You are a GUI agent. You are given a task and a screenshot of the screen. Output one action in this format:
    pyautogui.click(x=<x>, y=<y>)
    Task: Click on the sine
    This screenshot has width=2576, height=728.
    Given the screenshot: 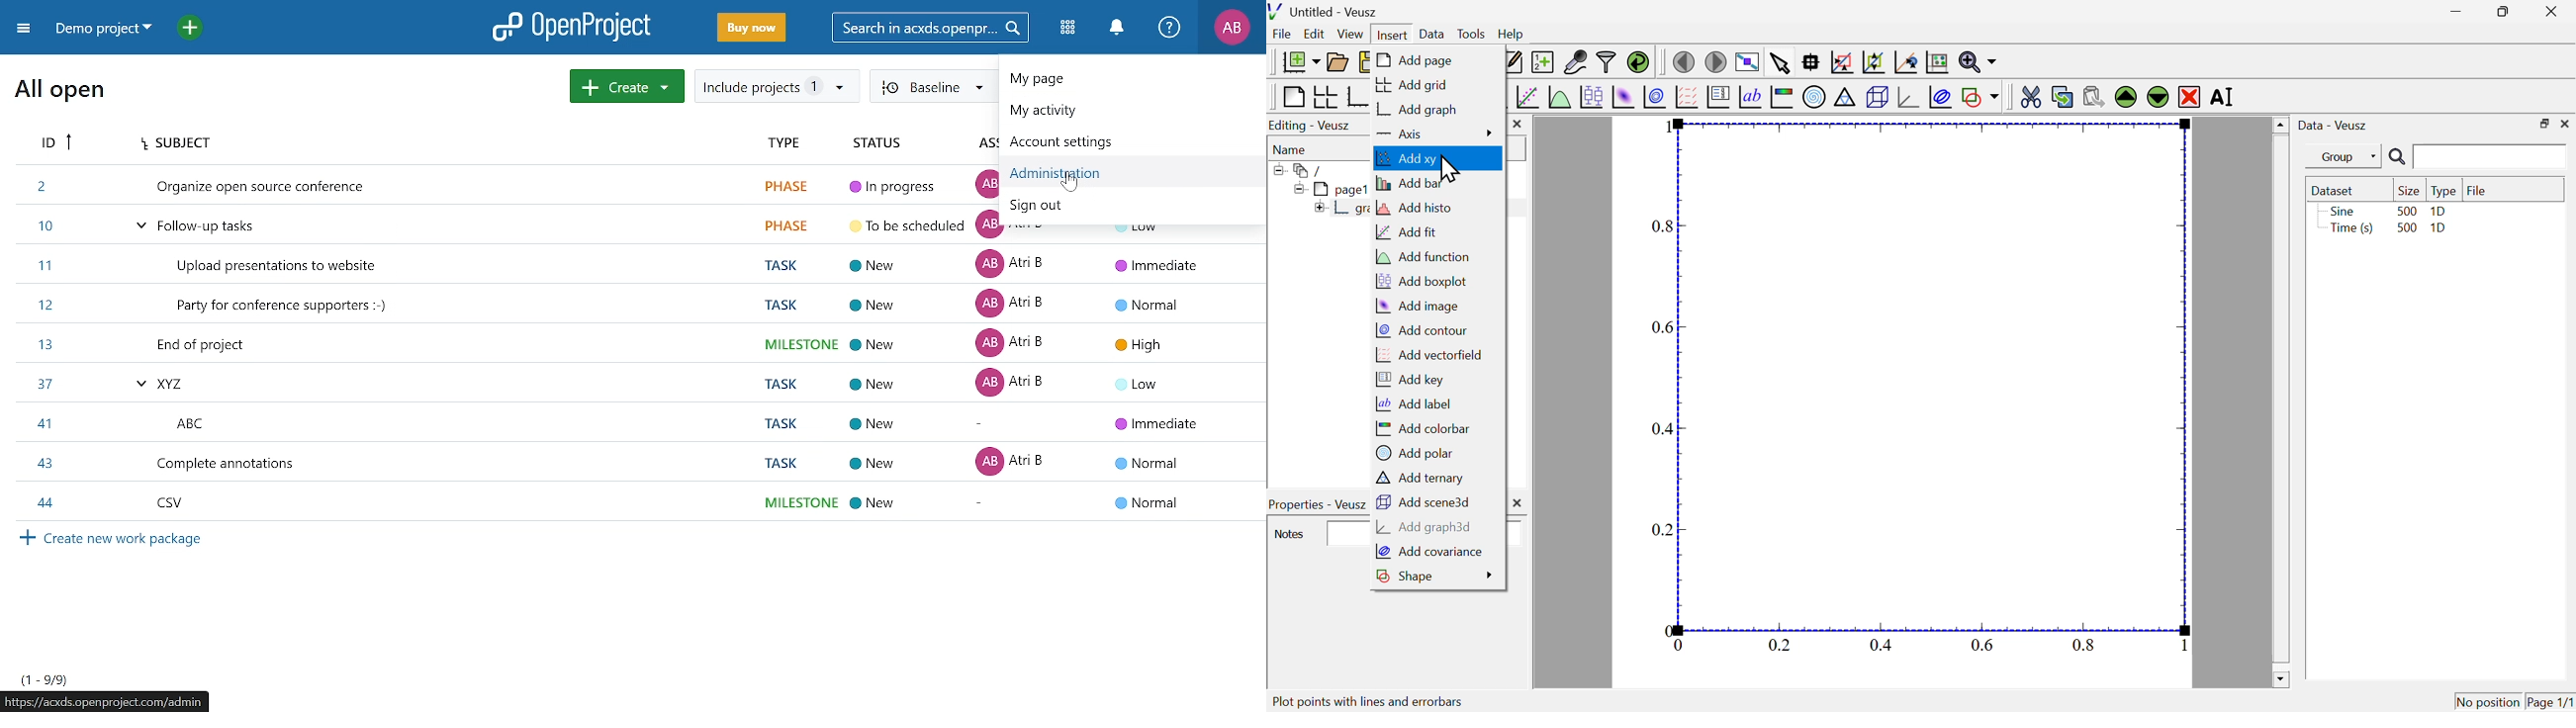 What is the action you would take?
    pyautogui.click(x=2341, y=211)
    